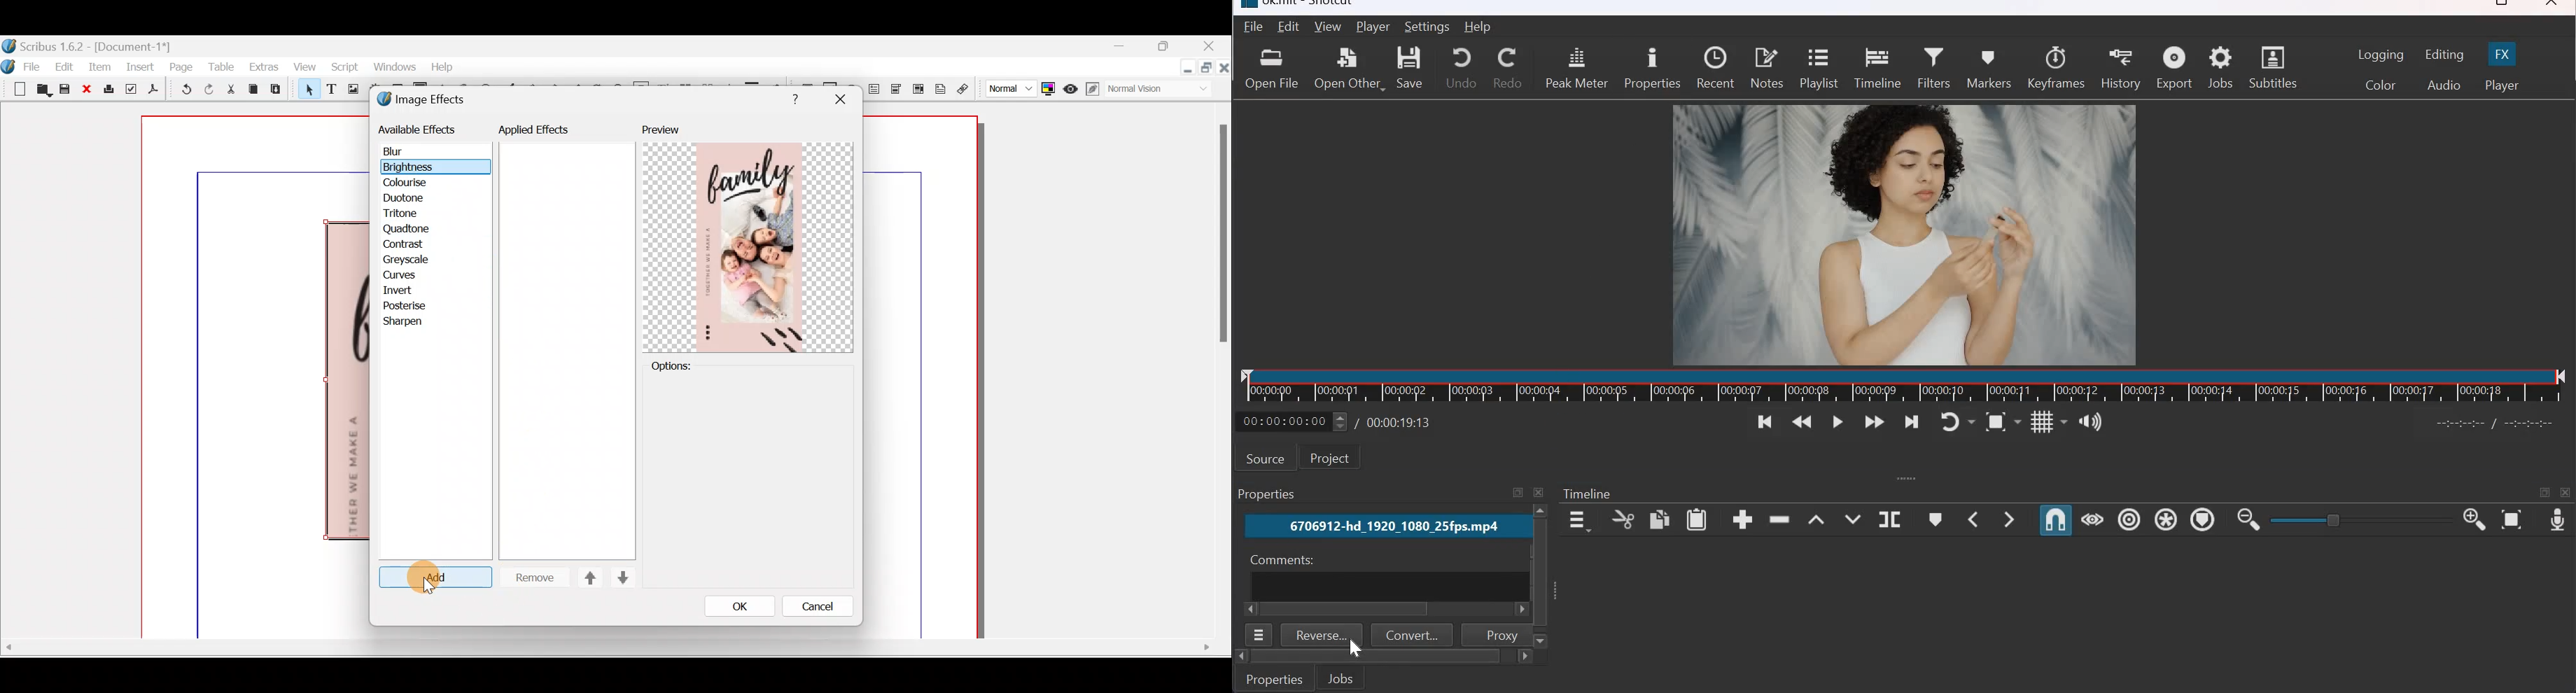  What do you see at coordinates (107, 90) in the screenshot?
I see `Print` at bounding box center [107, 90].